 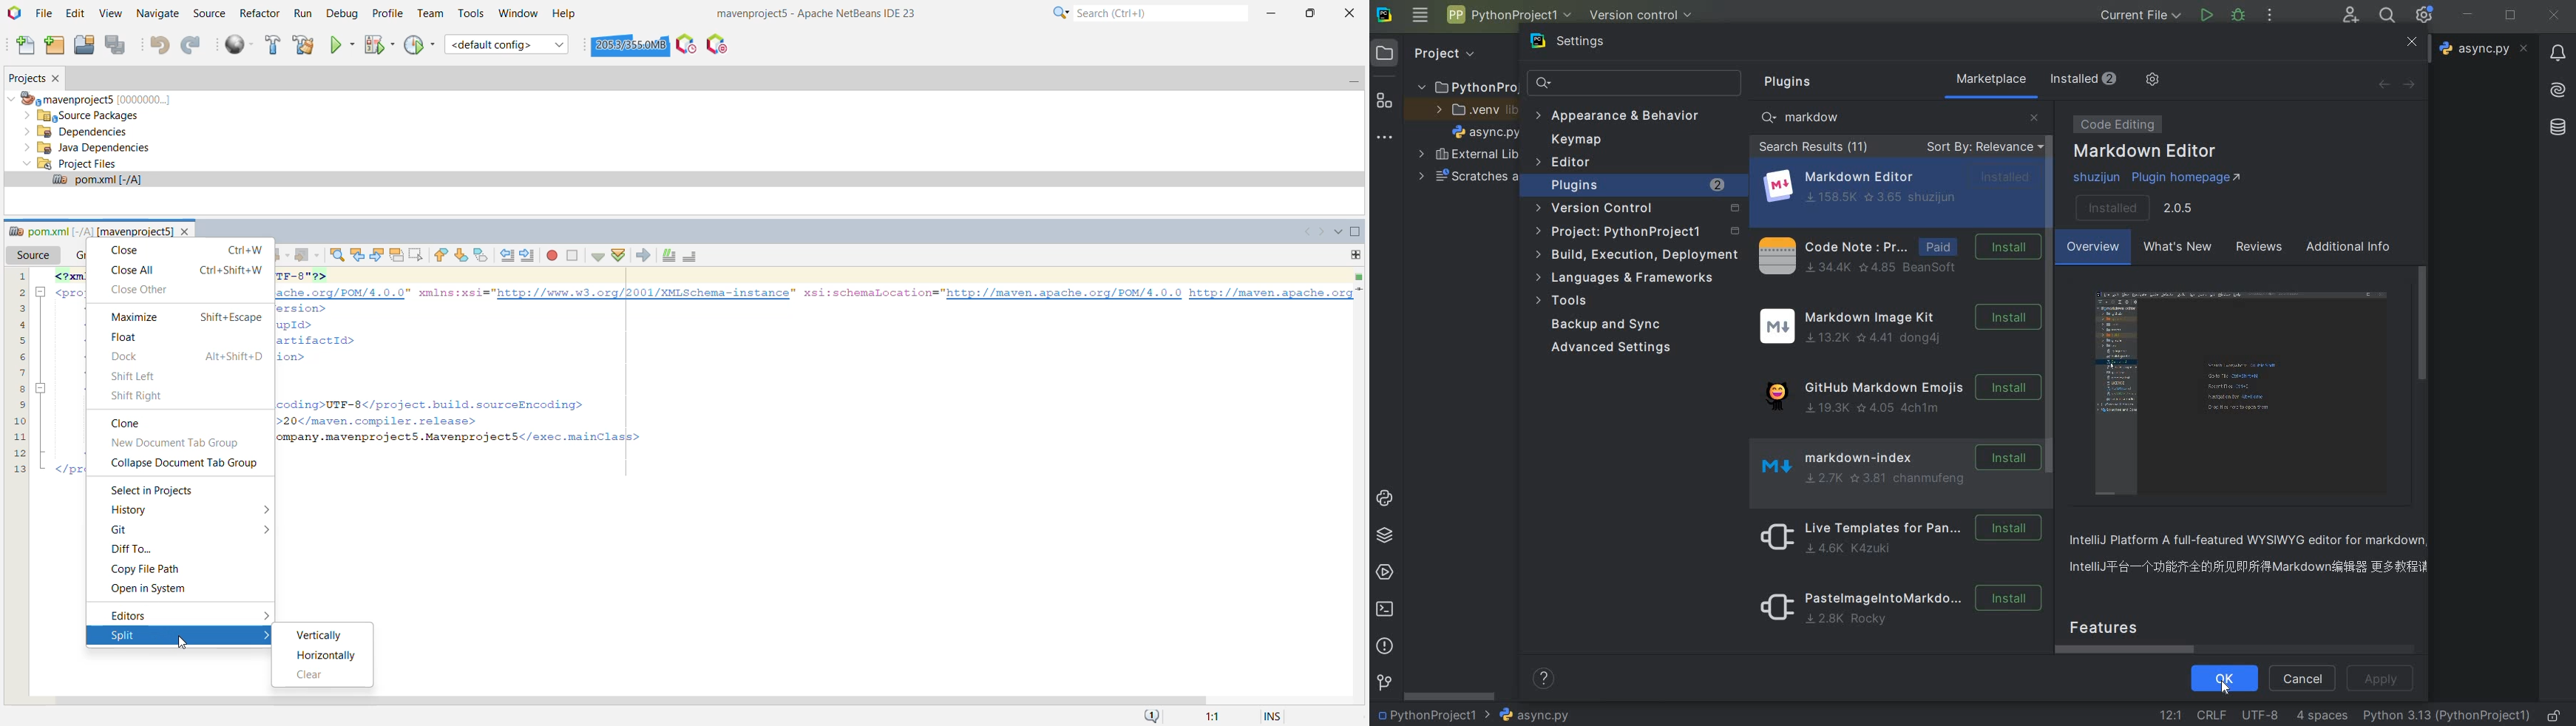 What do you see at coordinates (2162, 178) in the screenshot?
I see `plugin homepage` at bounding box center [2162, 178].